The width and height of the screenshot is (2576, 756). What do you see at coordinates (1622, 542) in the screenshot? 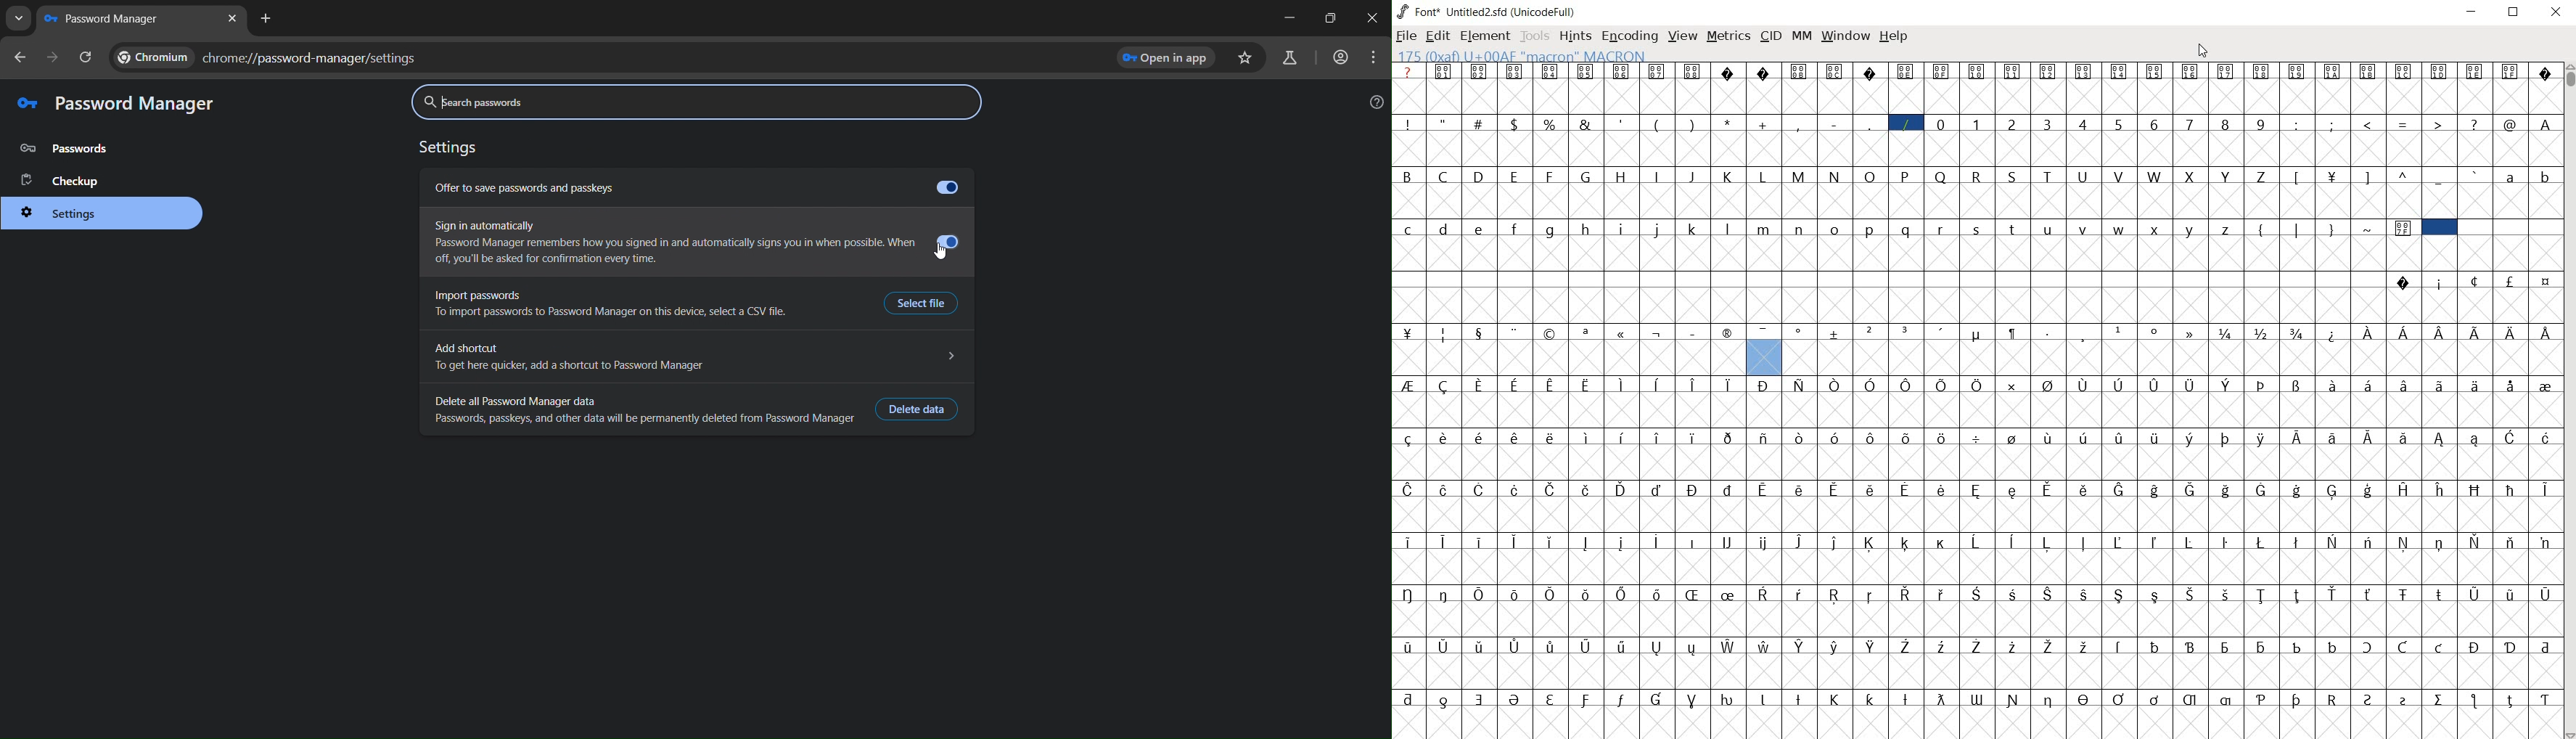
I see `Symbol` at bounding box center [1622, 542].